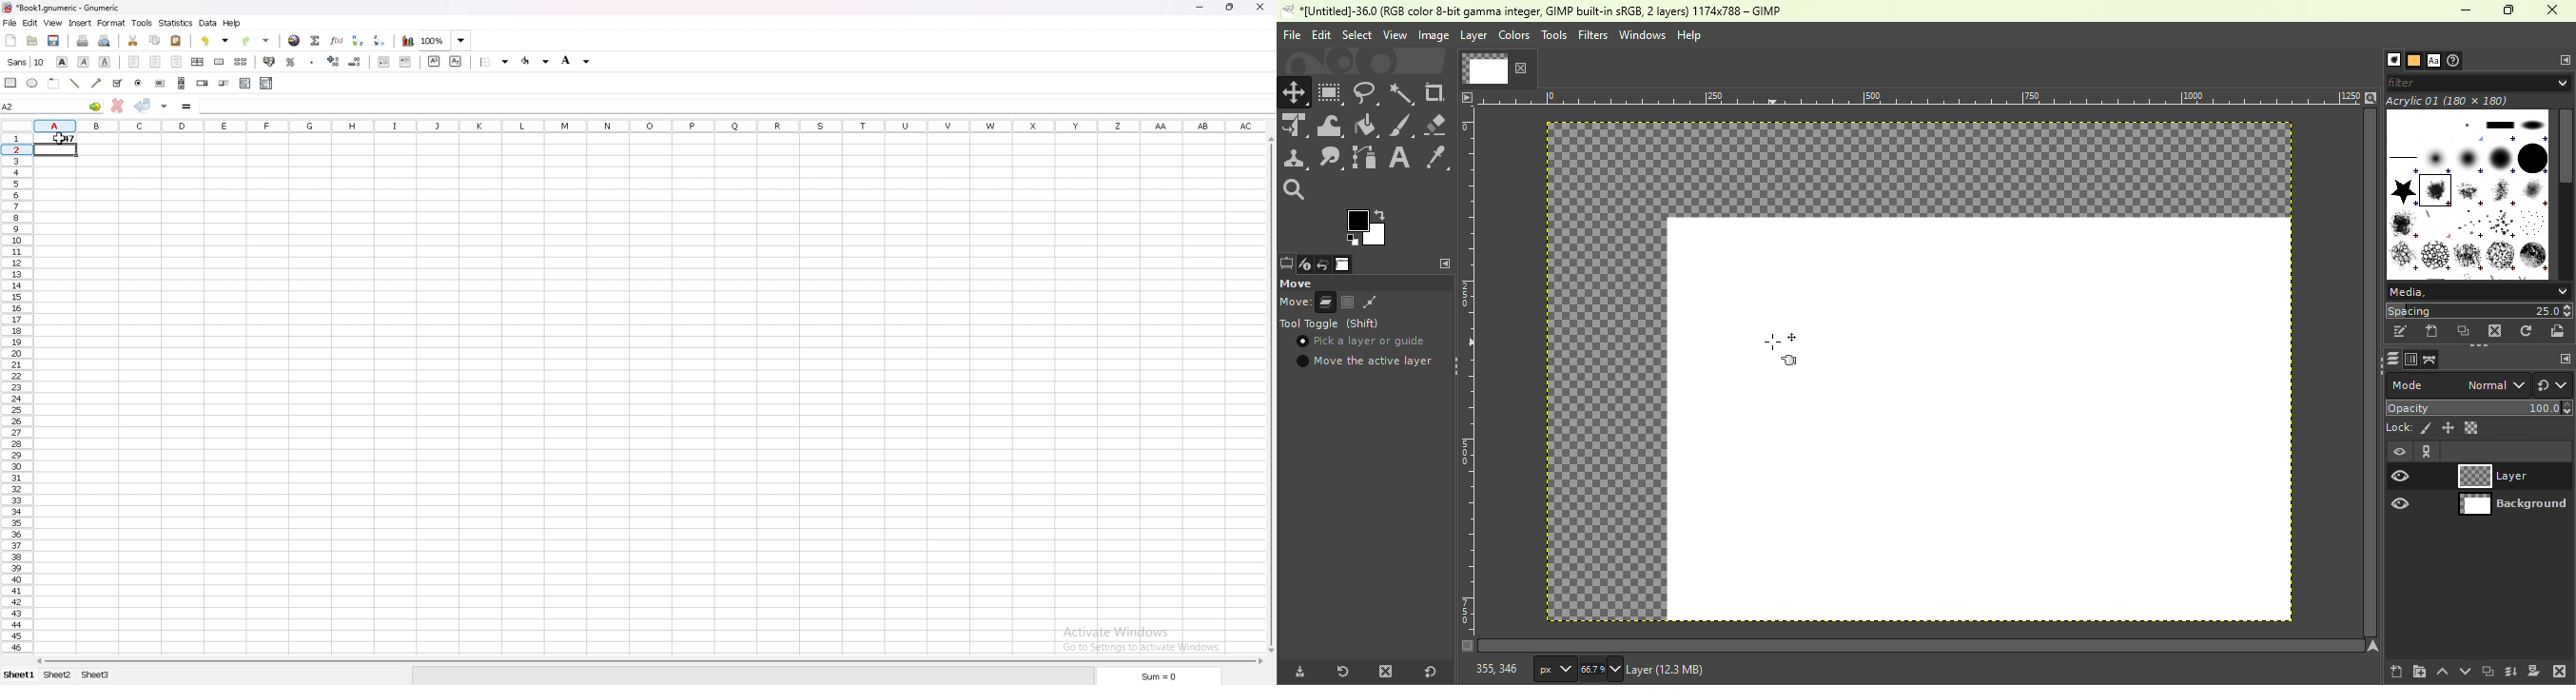 The width and height of the screenshot is (2576, 700). What do you see at coordinates (1921, 96) in the screenshot?
I see `Ruler measurement` at bounding box center [1921, 96].